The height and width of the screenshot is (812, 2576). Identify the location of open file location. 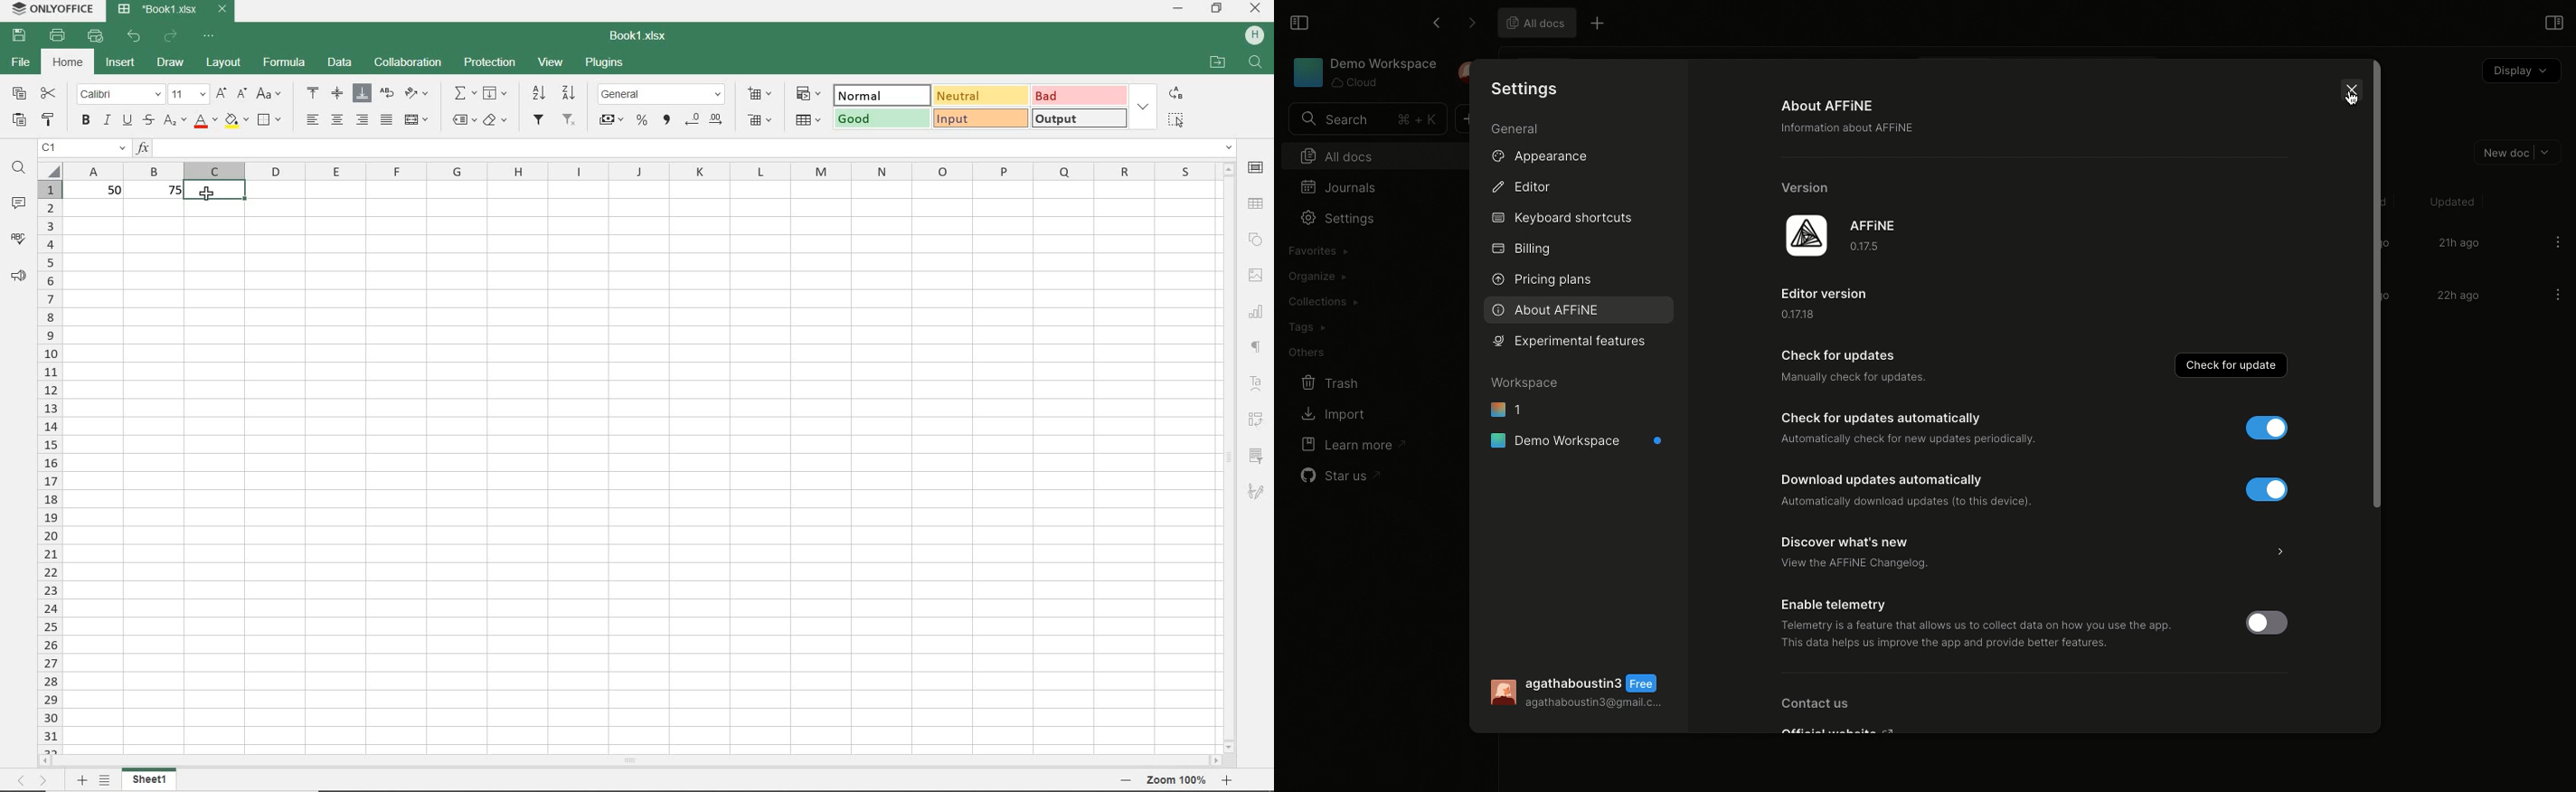
(1218, 62).